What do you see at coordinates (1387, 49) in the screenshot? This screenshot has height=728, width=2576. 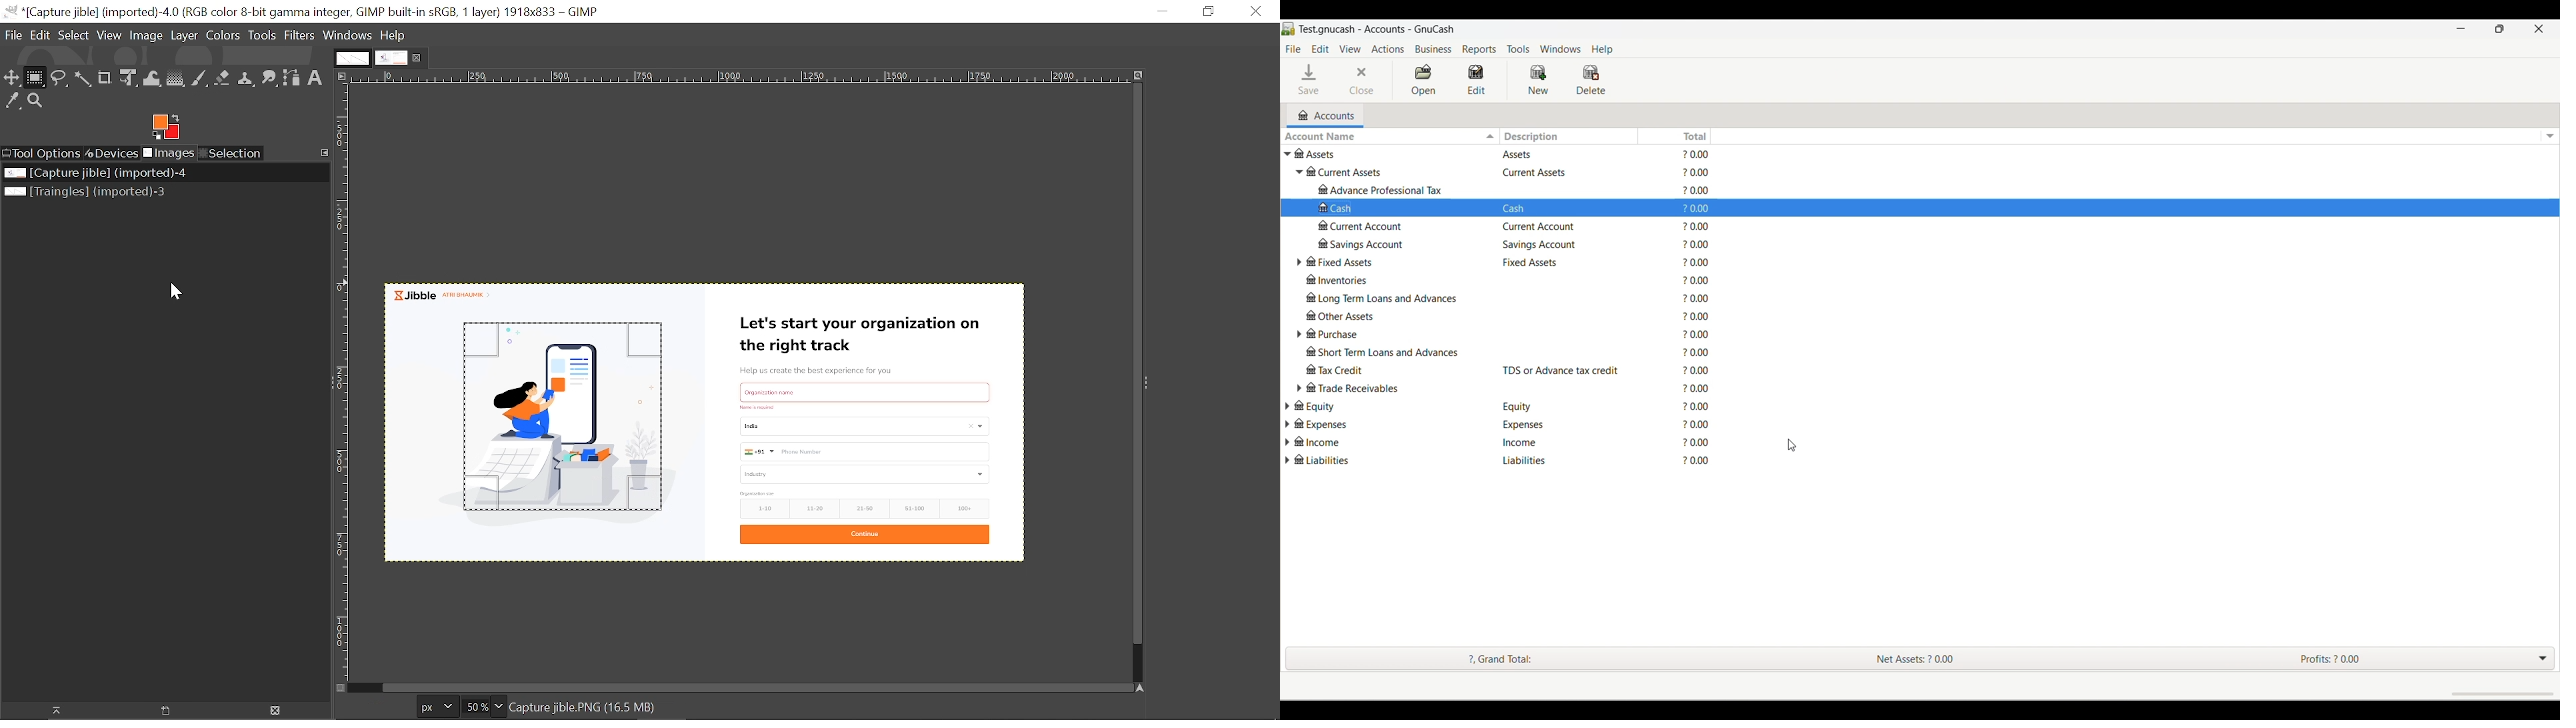 I see `Actions` at bounding box center [1387, 49].